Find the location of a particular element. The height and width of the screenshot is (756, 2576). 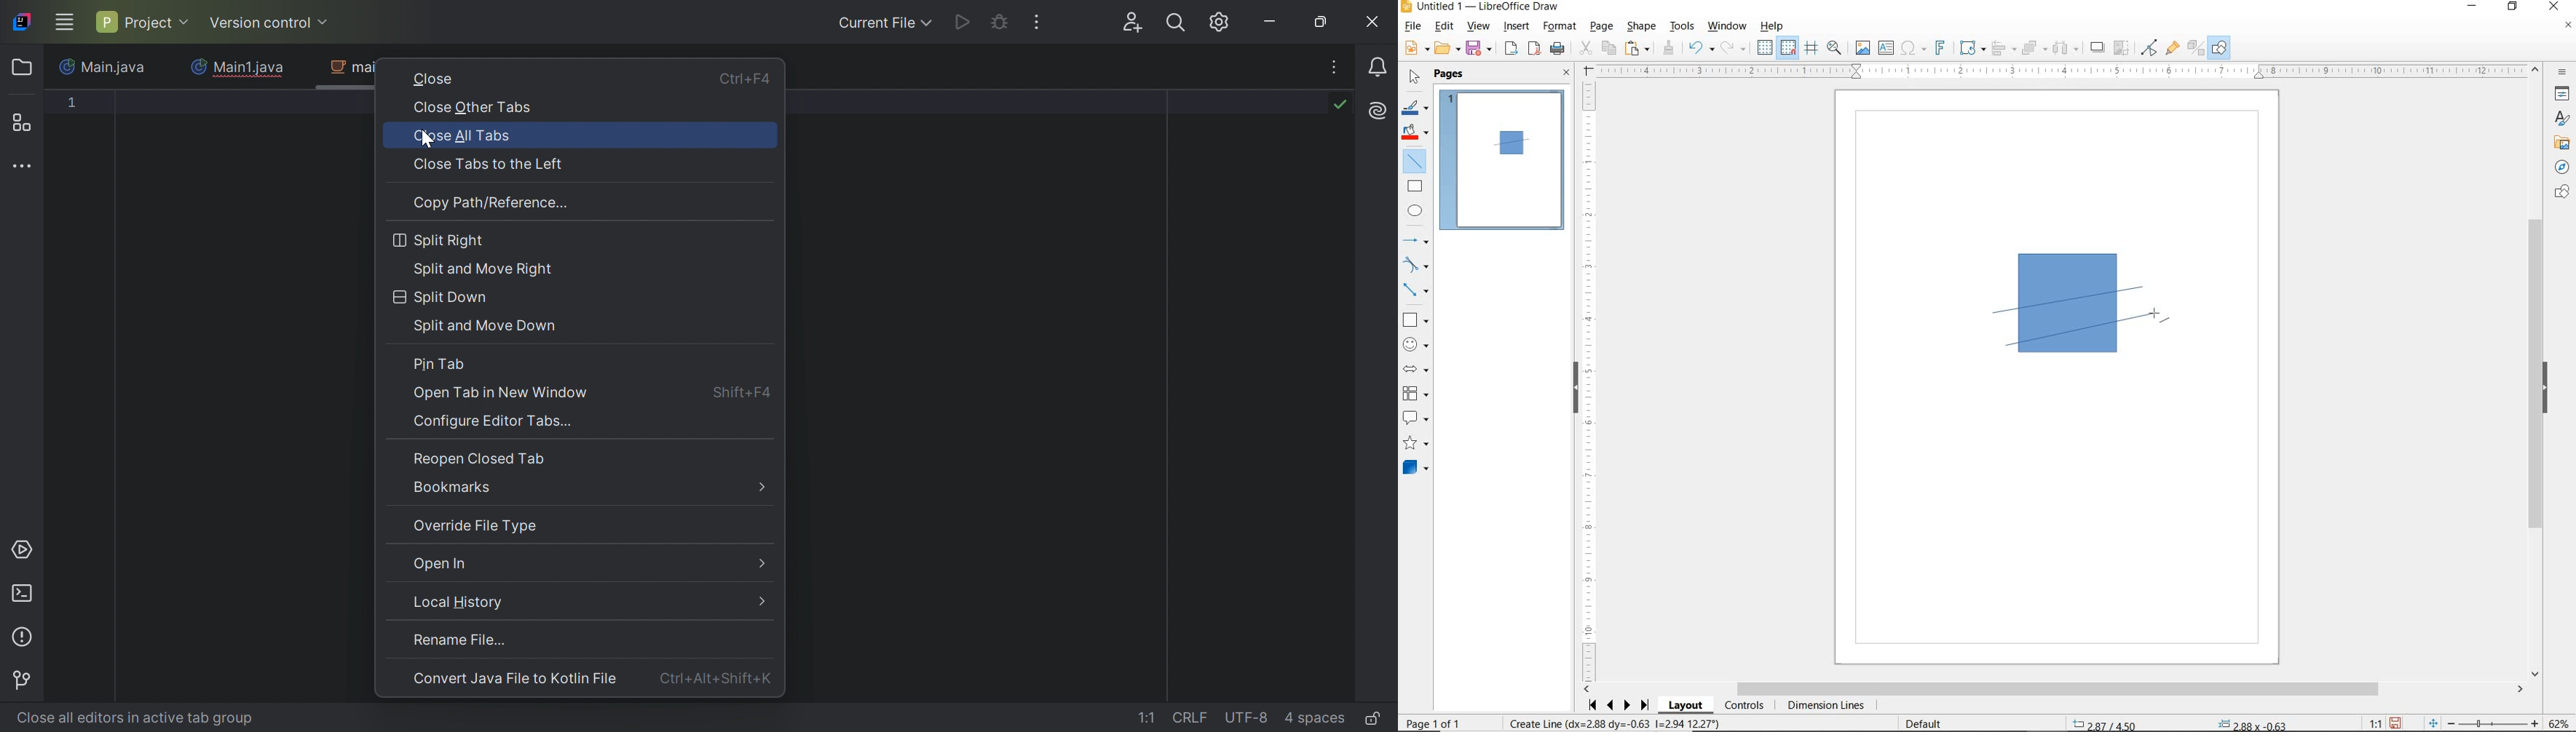

BLOCK ARROWS is located at coordinates (1420, 369).